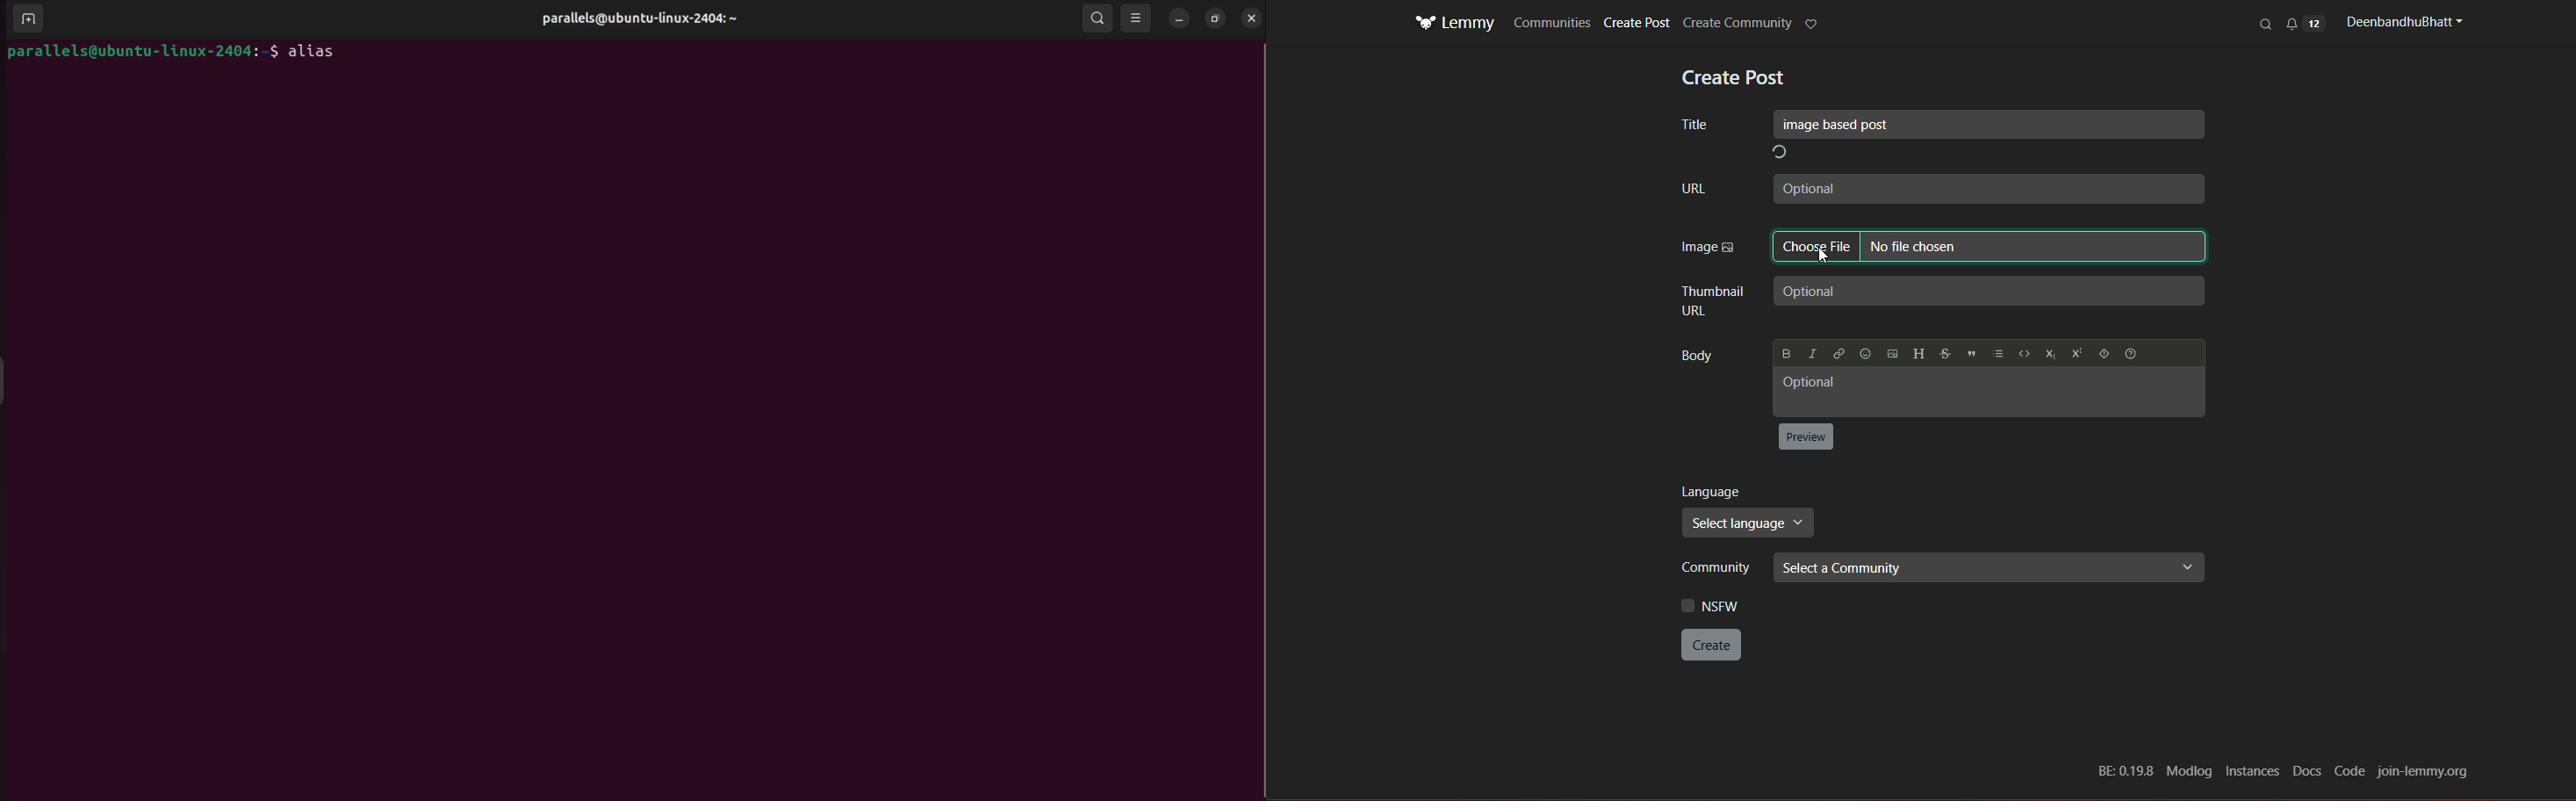 This screenshot has height=812, width=2576. What do you see at coordinates (1734, 78) in the screenshot?
I see `text` at bounding box center [1734, 78].